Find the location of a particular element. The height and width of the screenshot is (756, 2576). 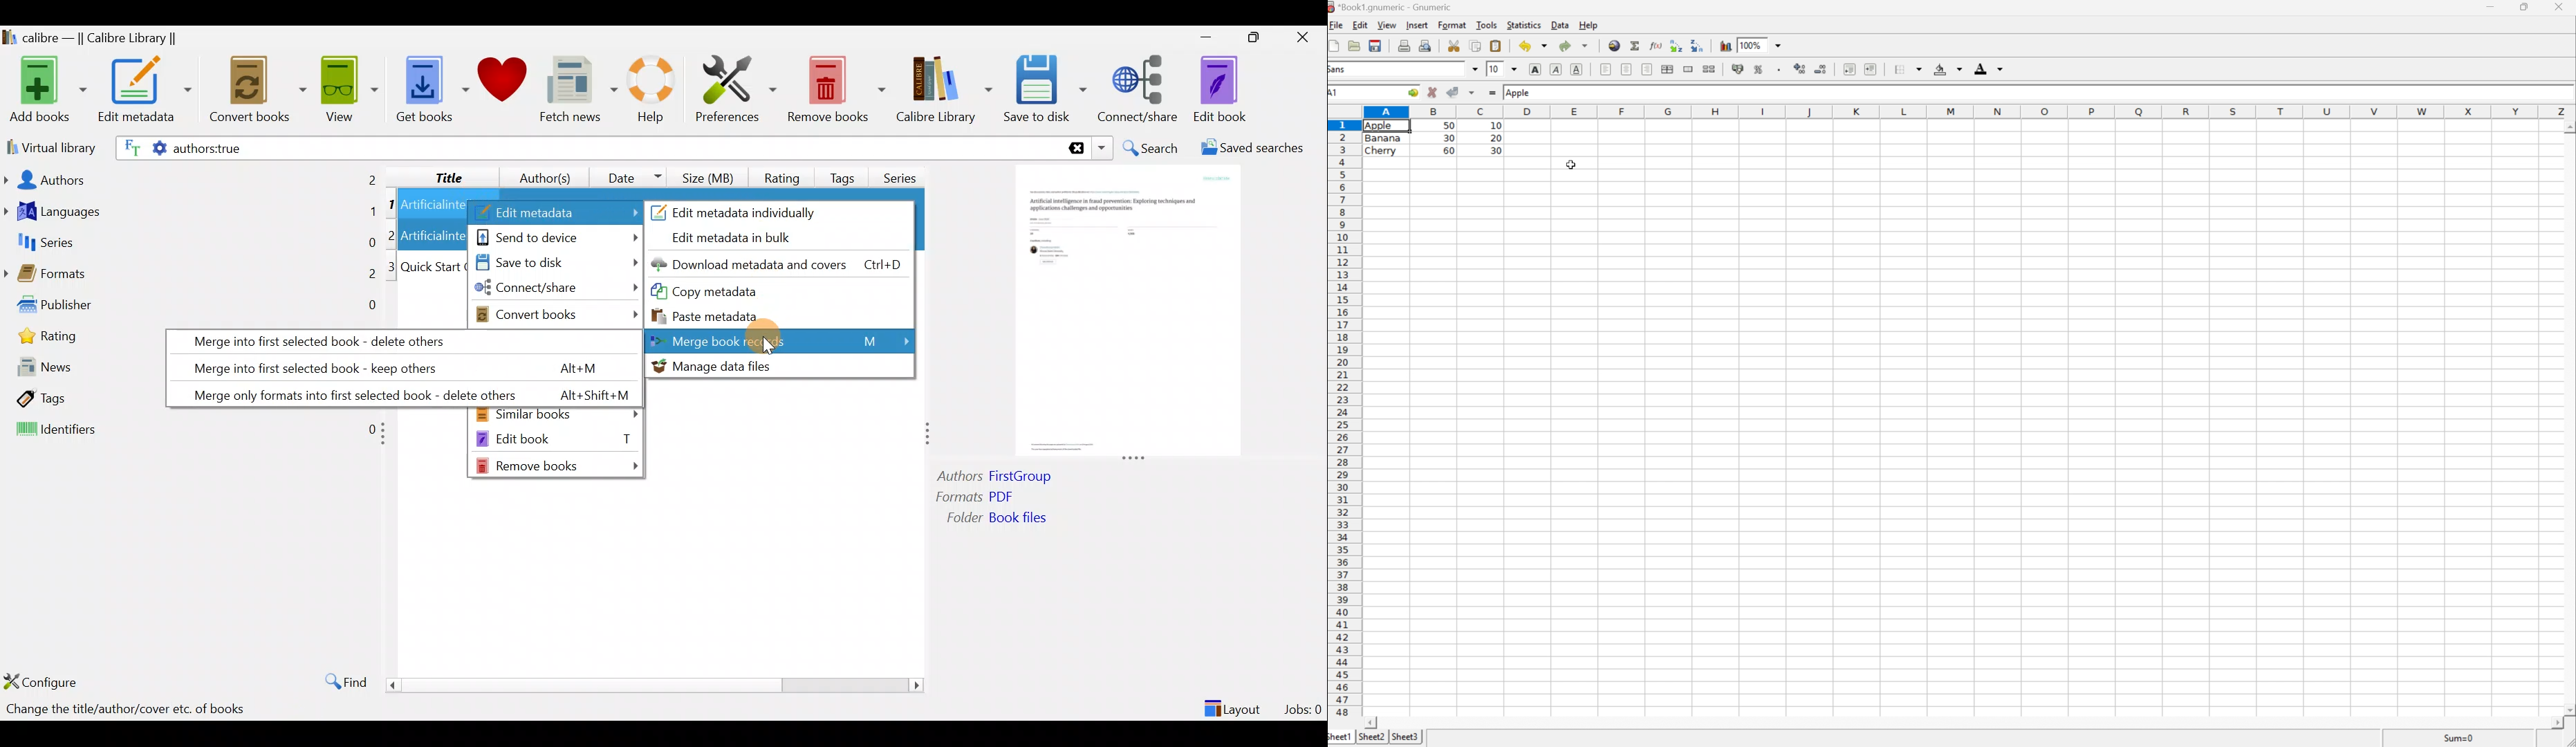

Scroll bar is located at coordinates (649, 685).